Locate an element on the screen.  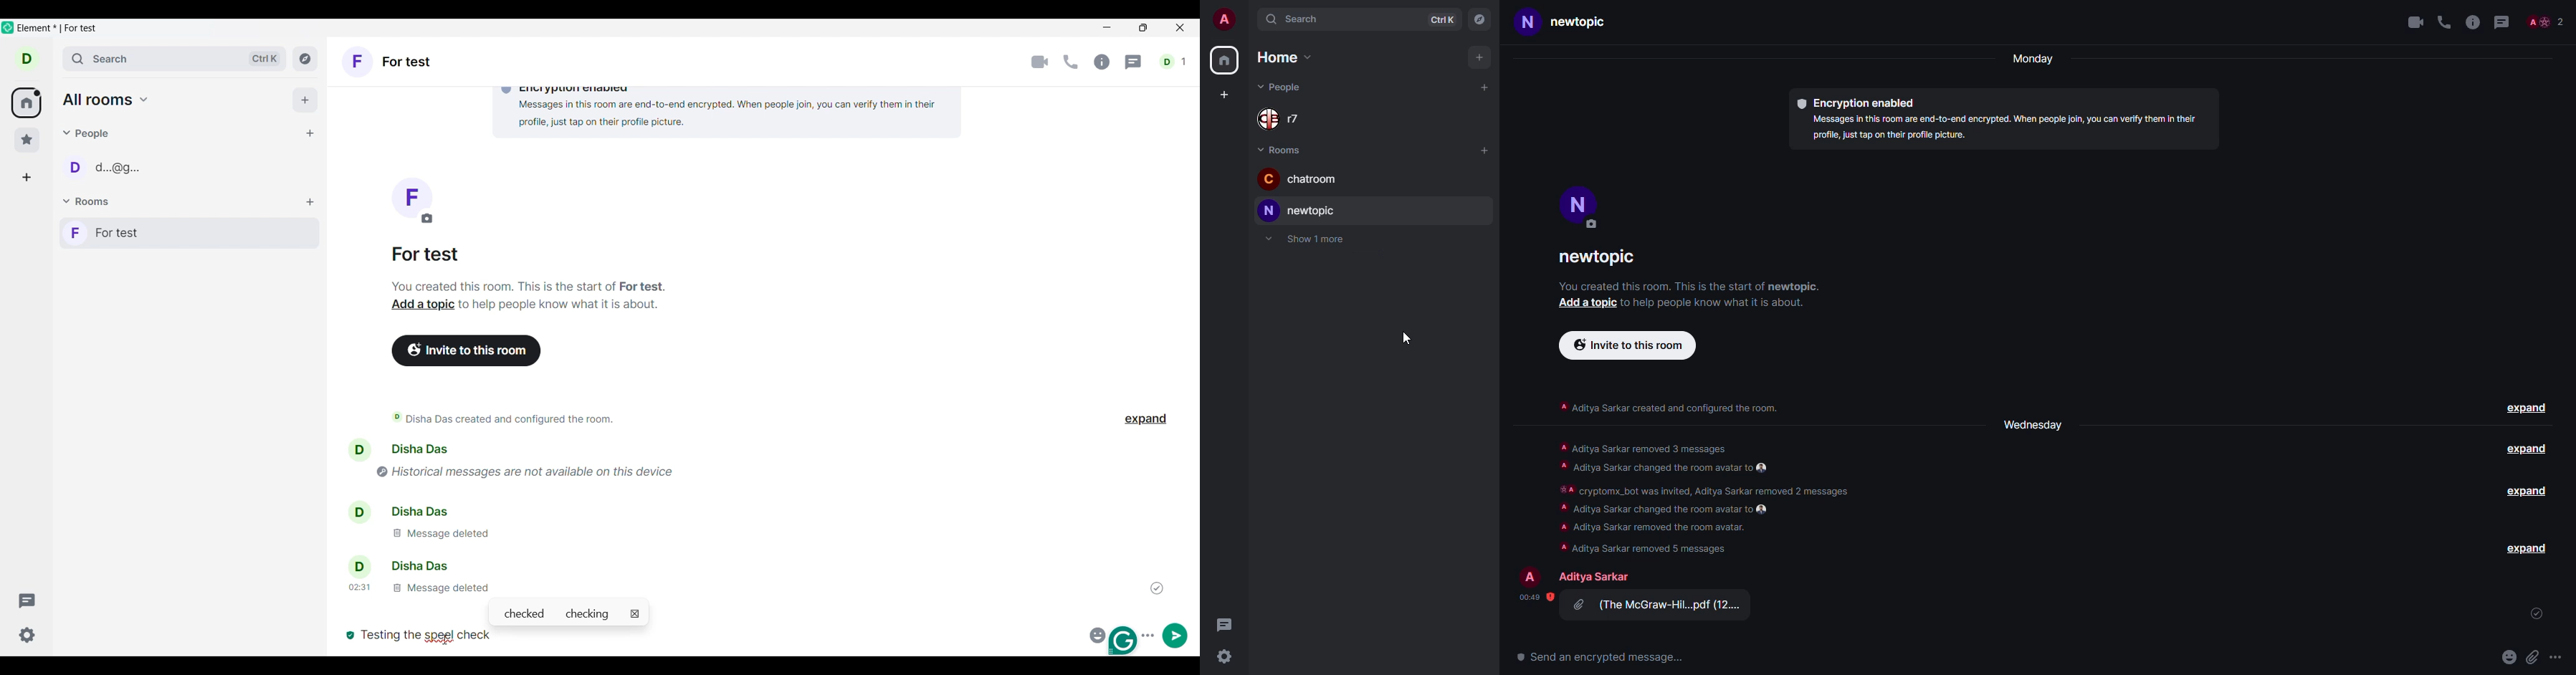
Rooms is located at coordinates (88, 202).